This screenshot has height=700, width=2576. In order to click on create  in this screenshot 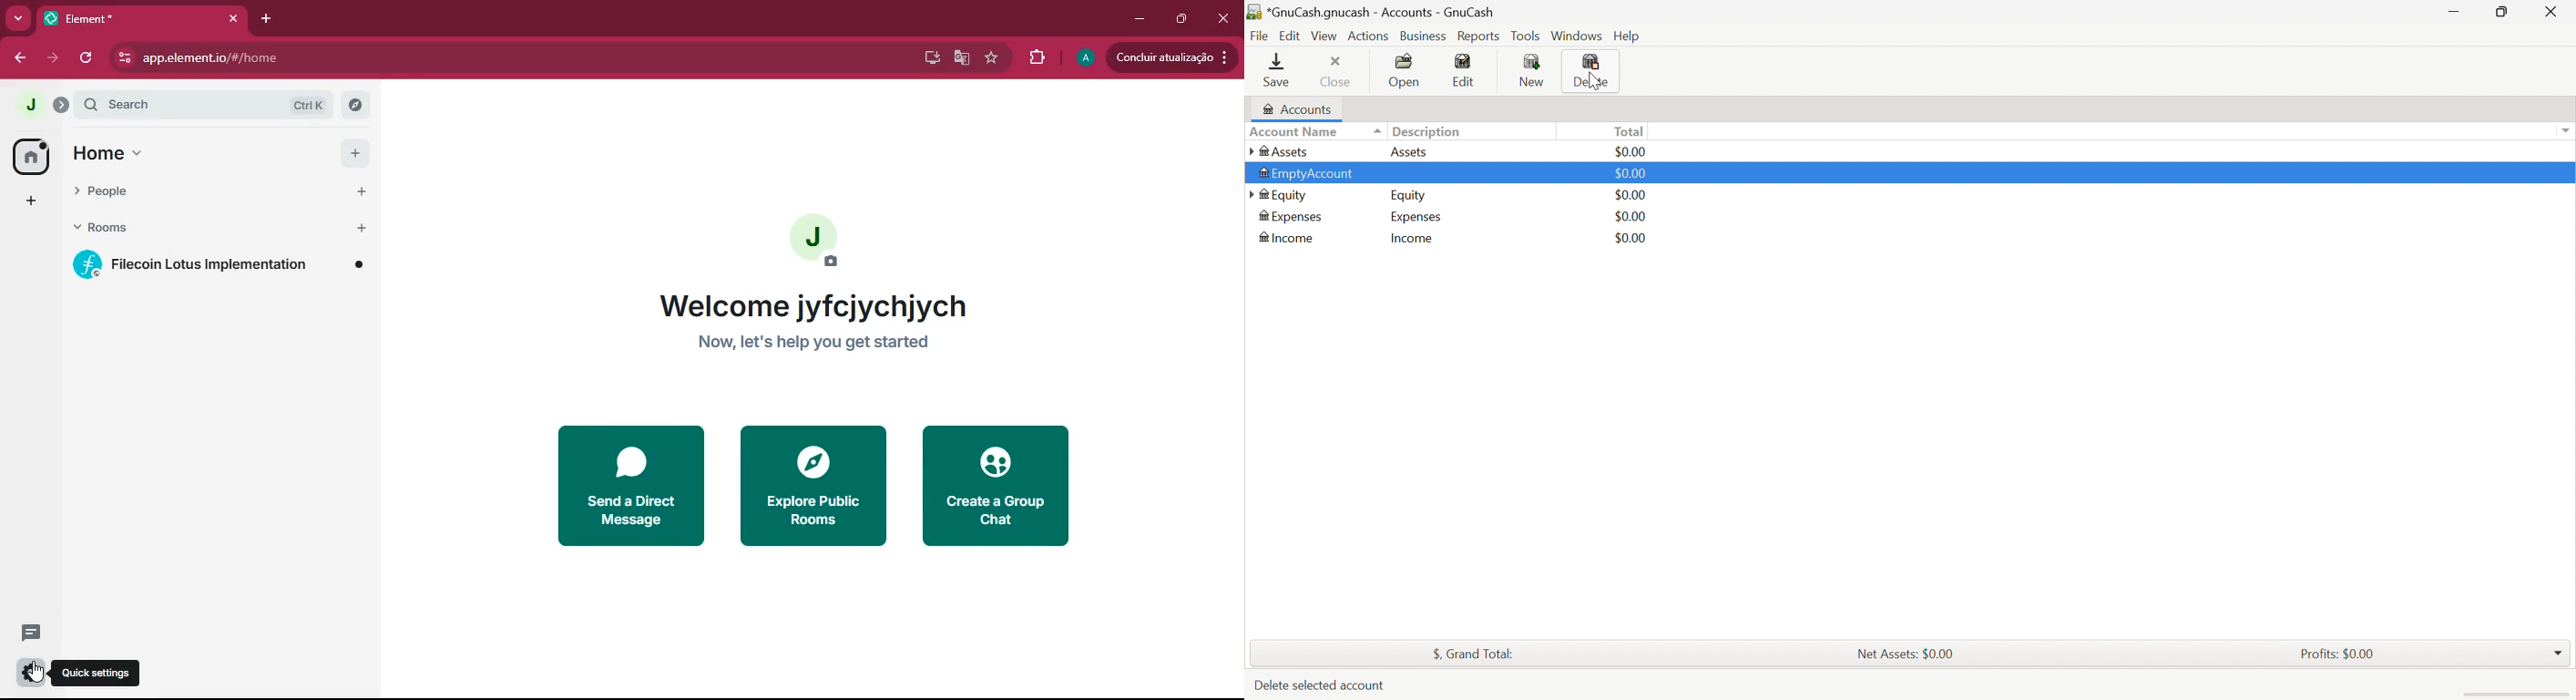, I will do `click(1000, 487)`.